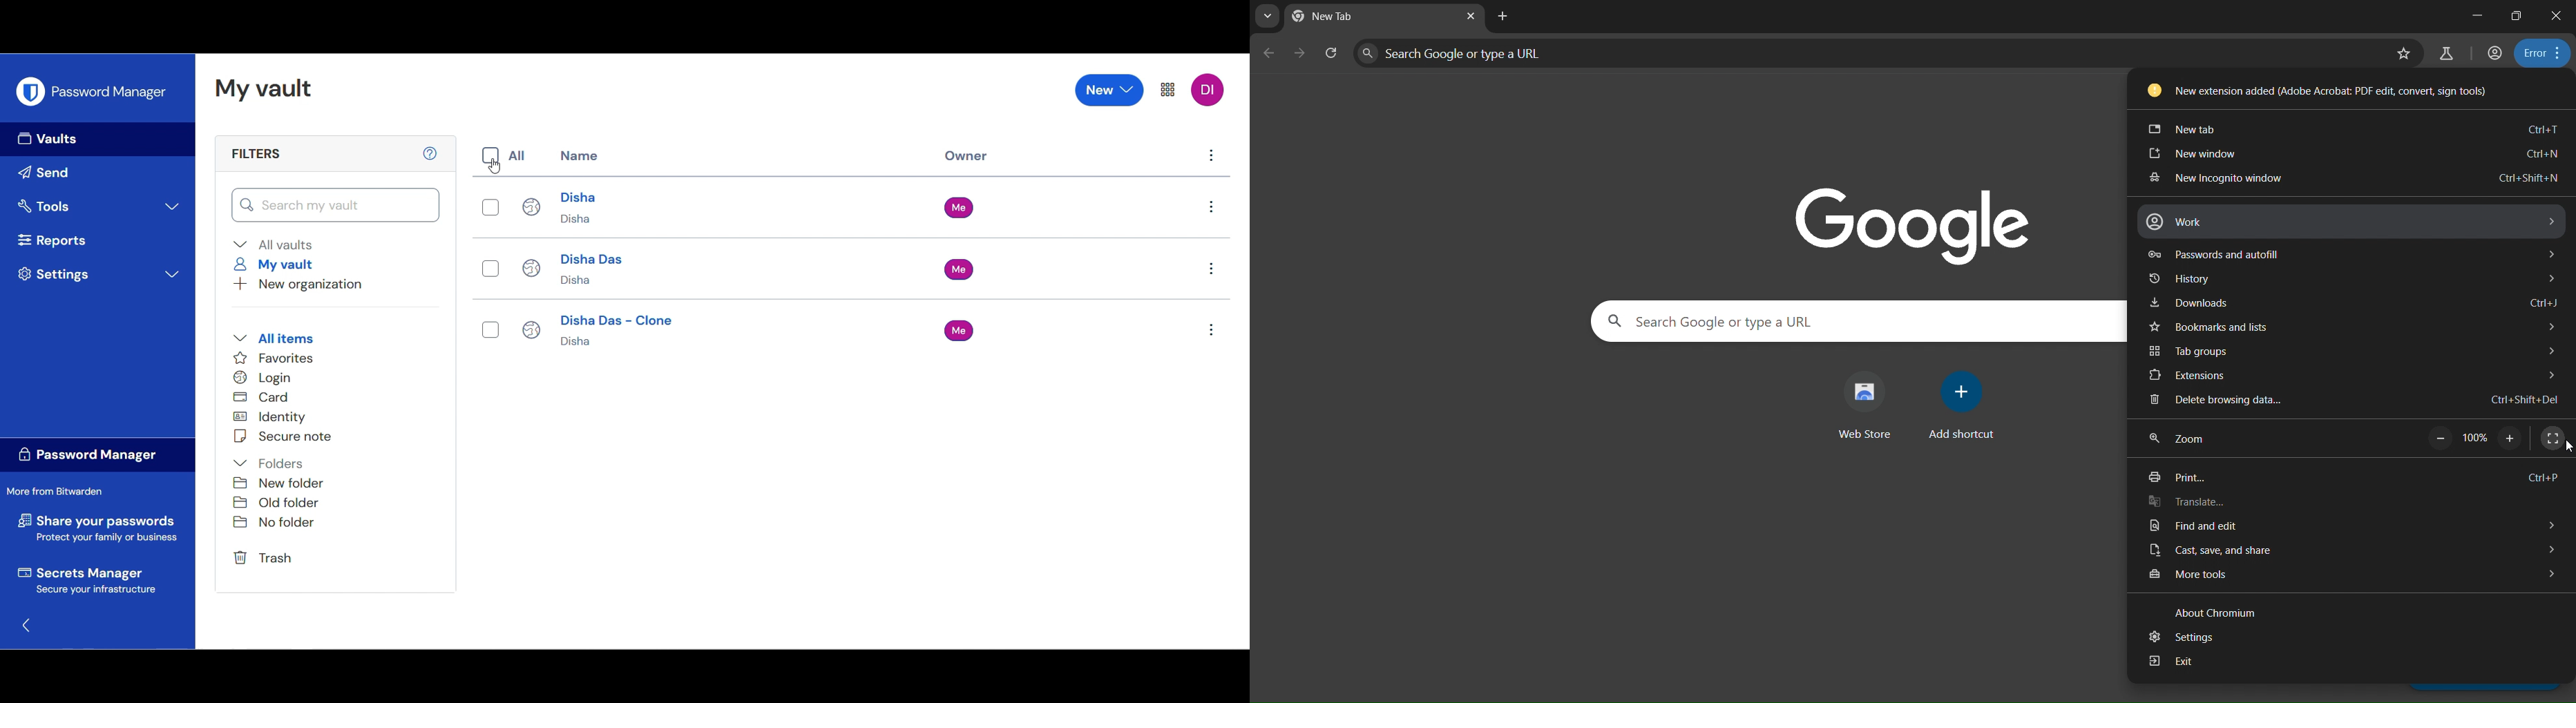  What do you see at coordinates (2351, 180) in the screenshot?
I see `new incognito window` at bounding box center [2351, 180].